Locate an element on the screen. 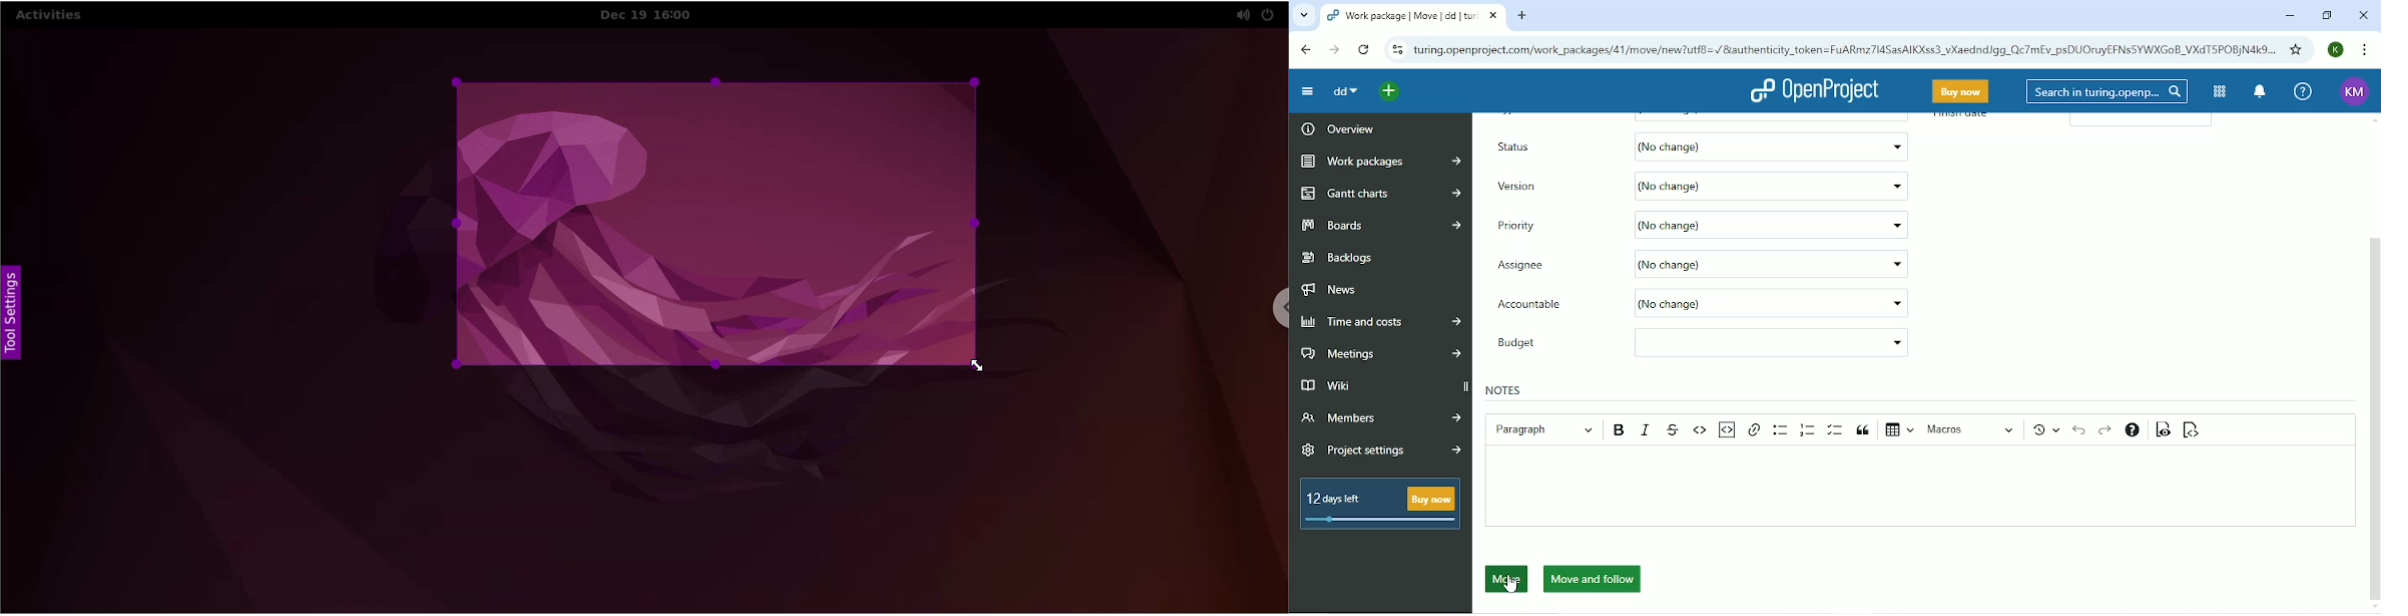 This screenshot has height=616, width=2408. Buy now is located at coordinates (1961, 91).